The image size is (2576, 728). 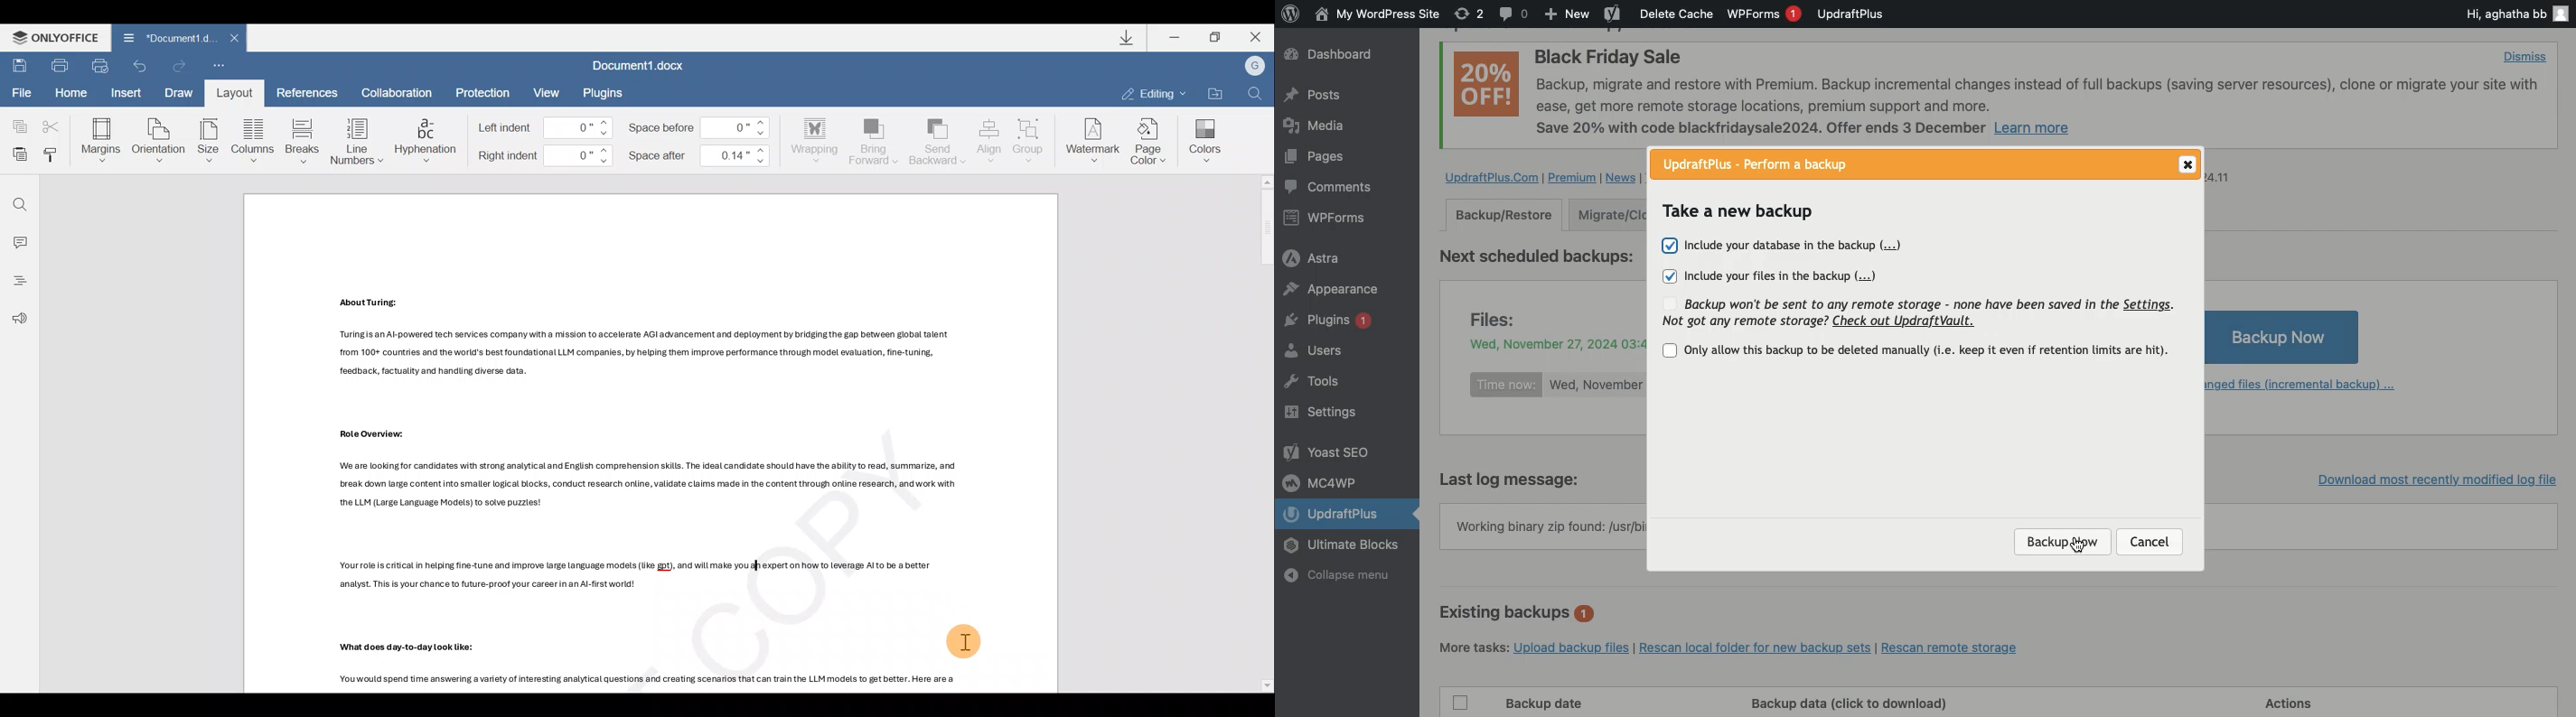 I want to click on Ultimate Blocks, so click(x=1345, y=545).